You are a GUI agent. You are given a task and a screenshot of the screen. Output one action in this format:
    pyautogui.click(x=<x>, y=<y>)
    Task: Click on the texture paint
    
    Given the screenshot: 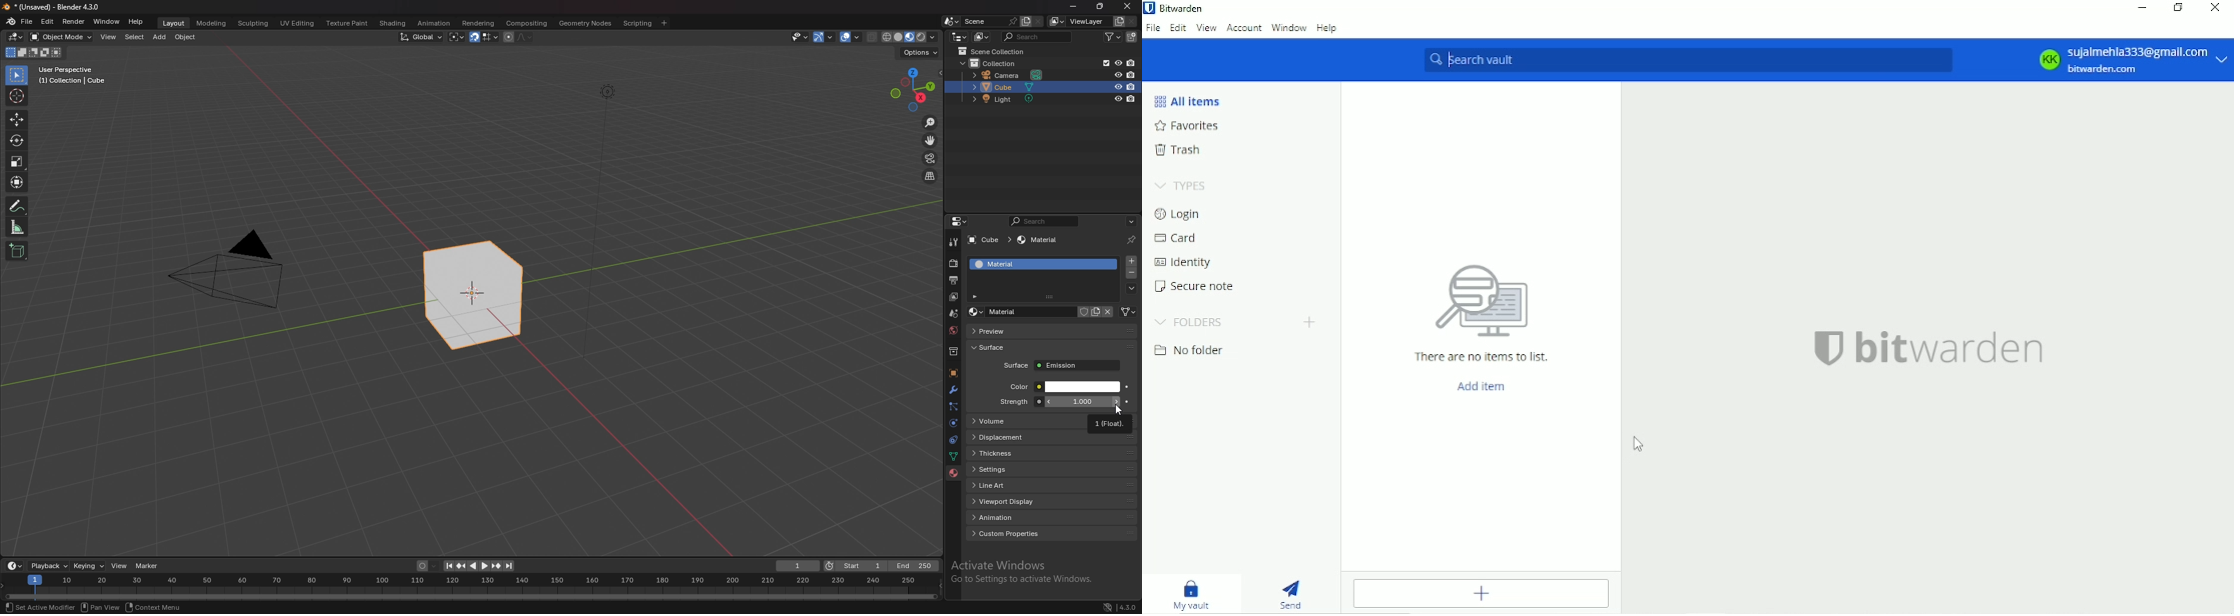 What is the action you would take?
    pyautogui.click(x=346, y=23)
    